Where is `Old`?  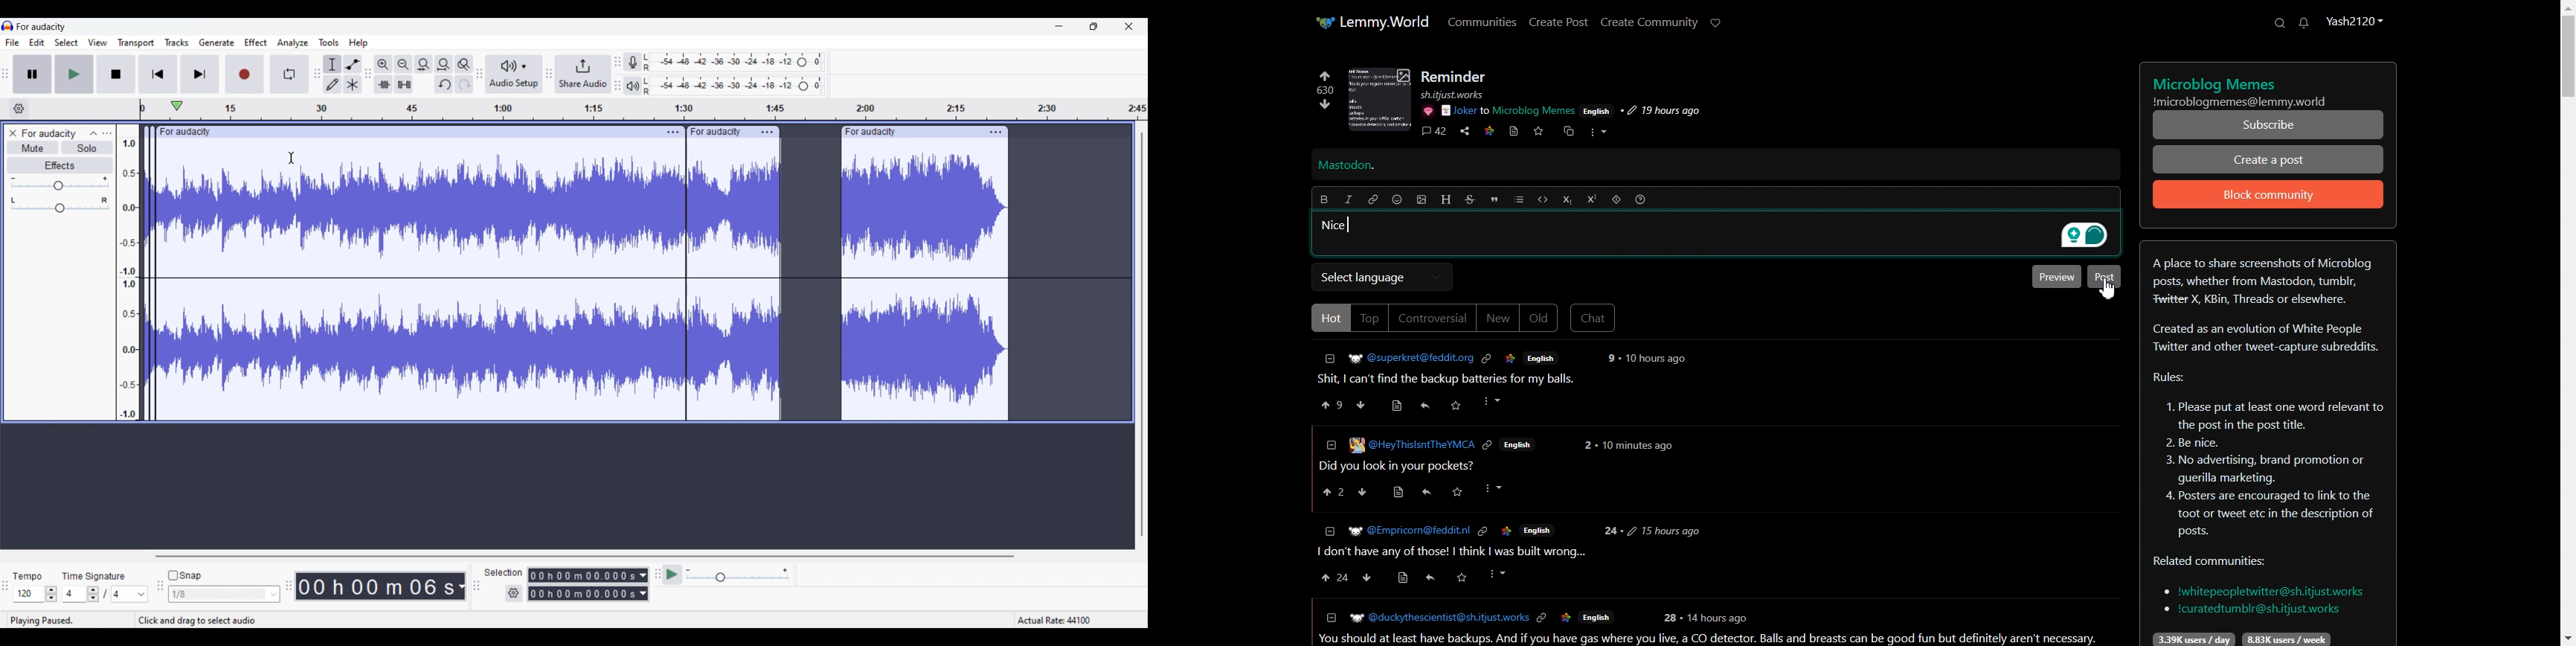 Old is located at coordinates (1539, 319).